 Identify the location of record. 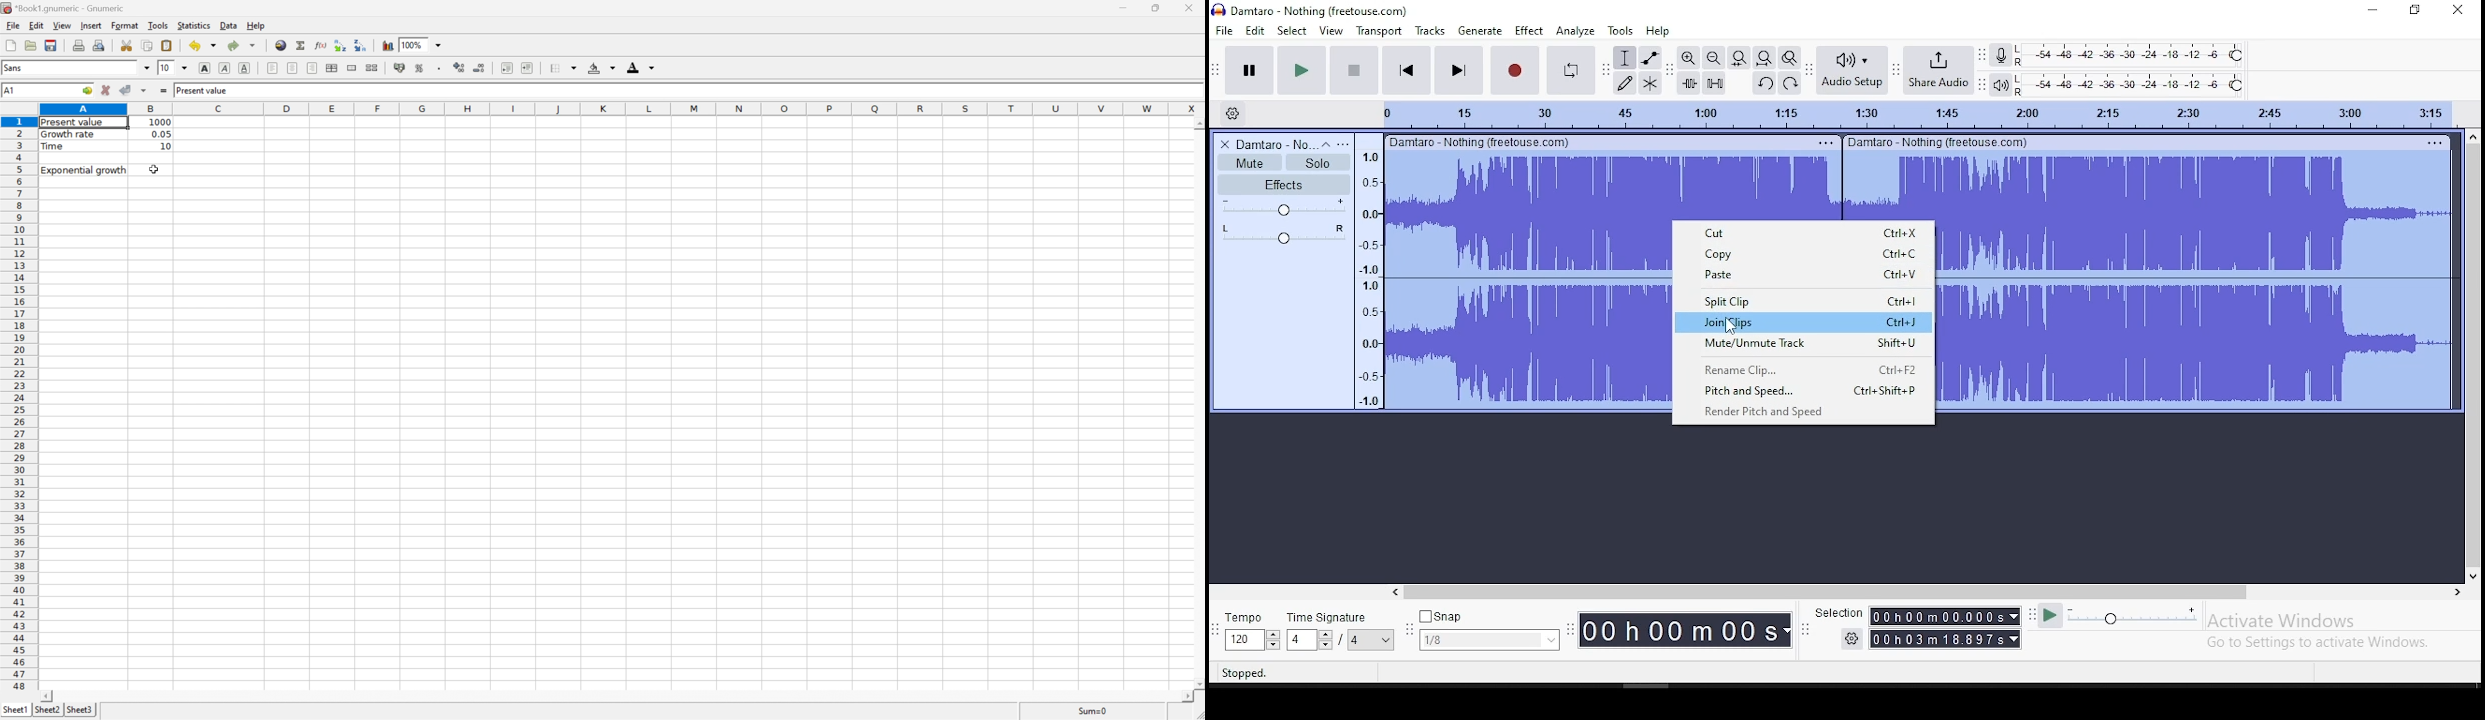
(1514, 69).